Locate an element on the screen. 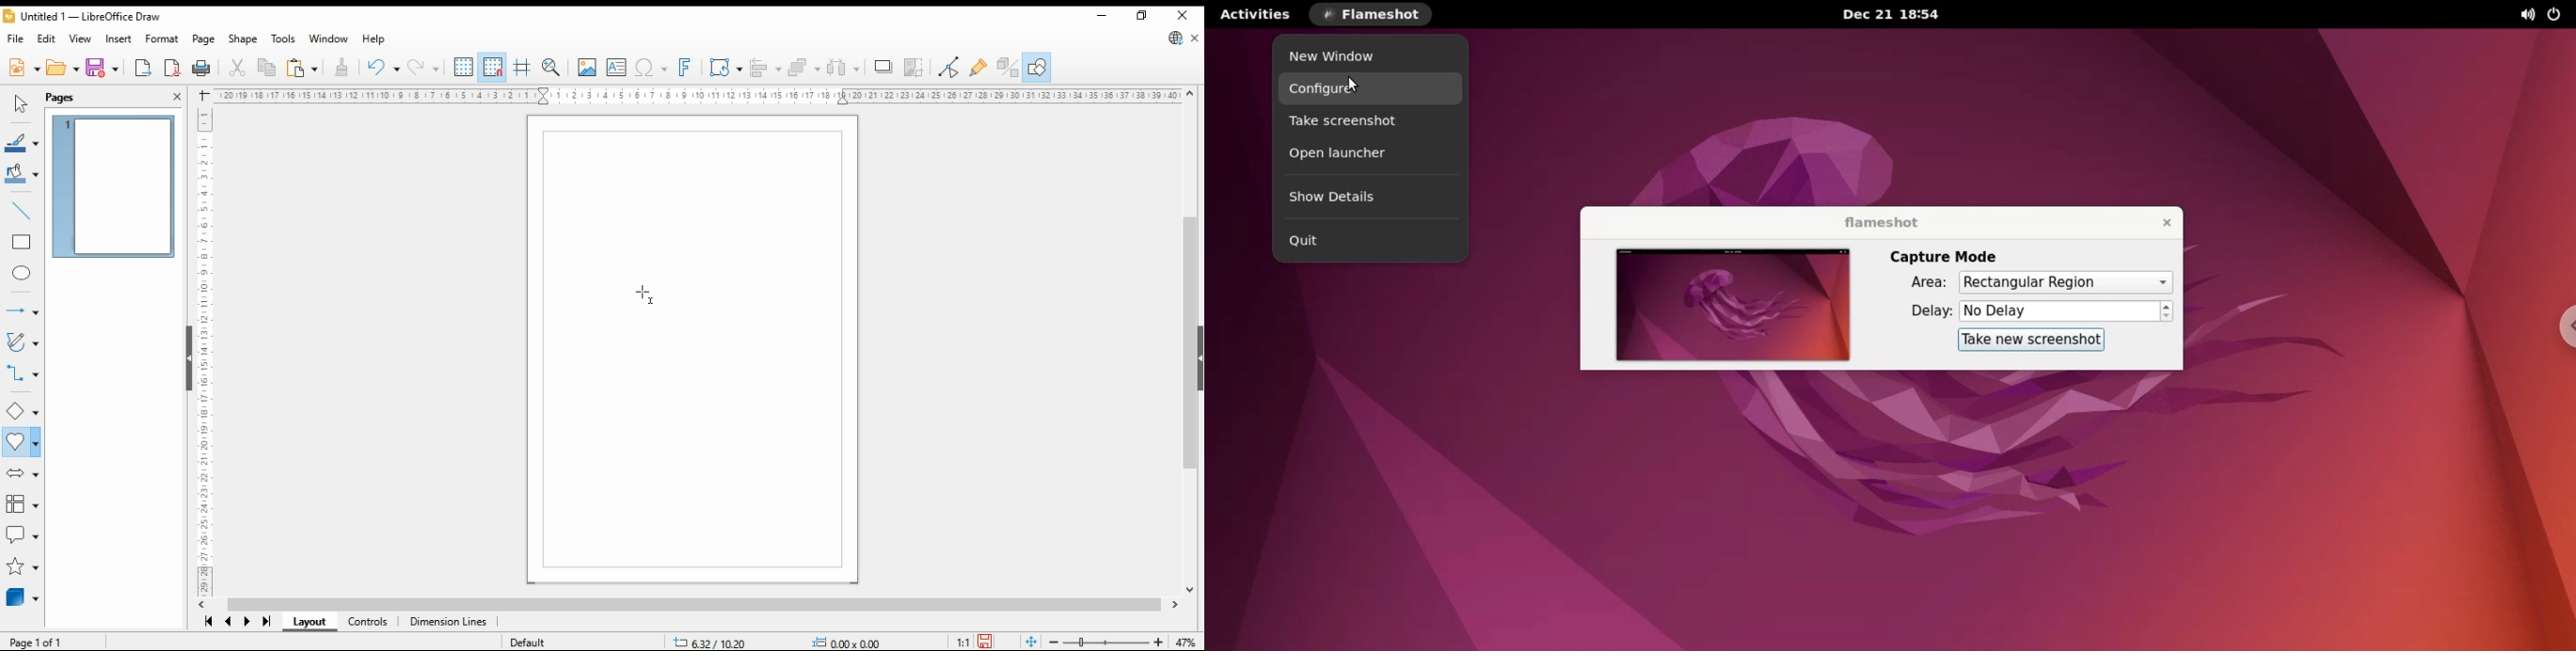  toggle extrusions is located at coordinates (1007, 68).